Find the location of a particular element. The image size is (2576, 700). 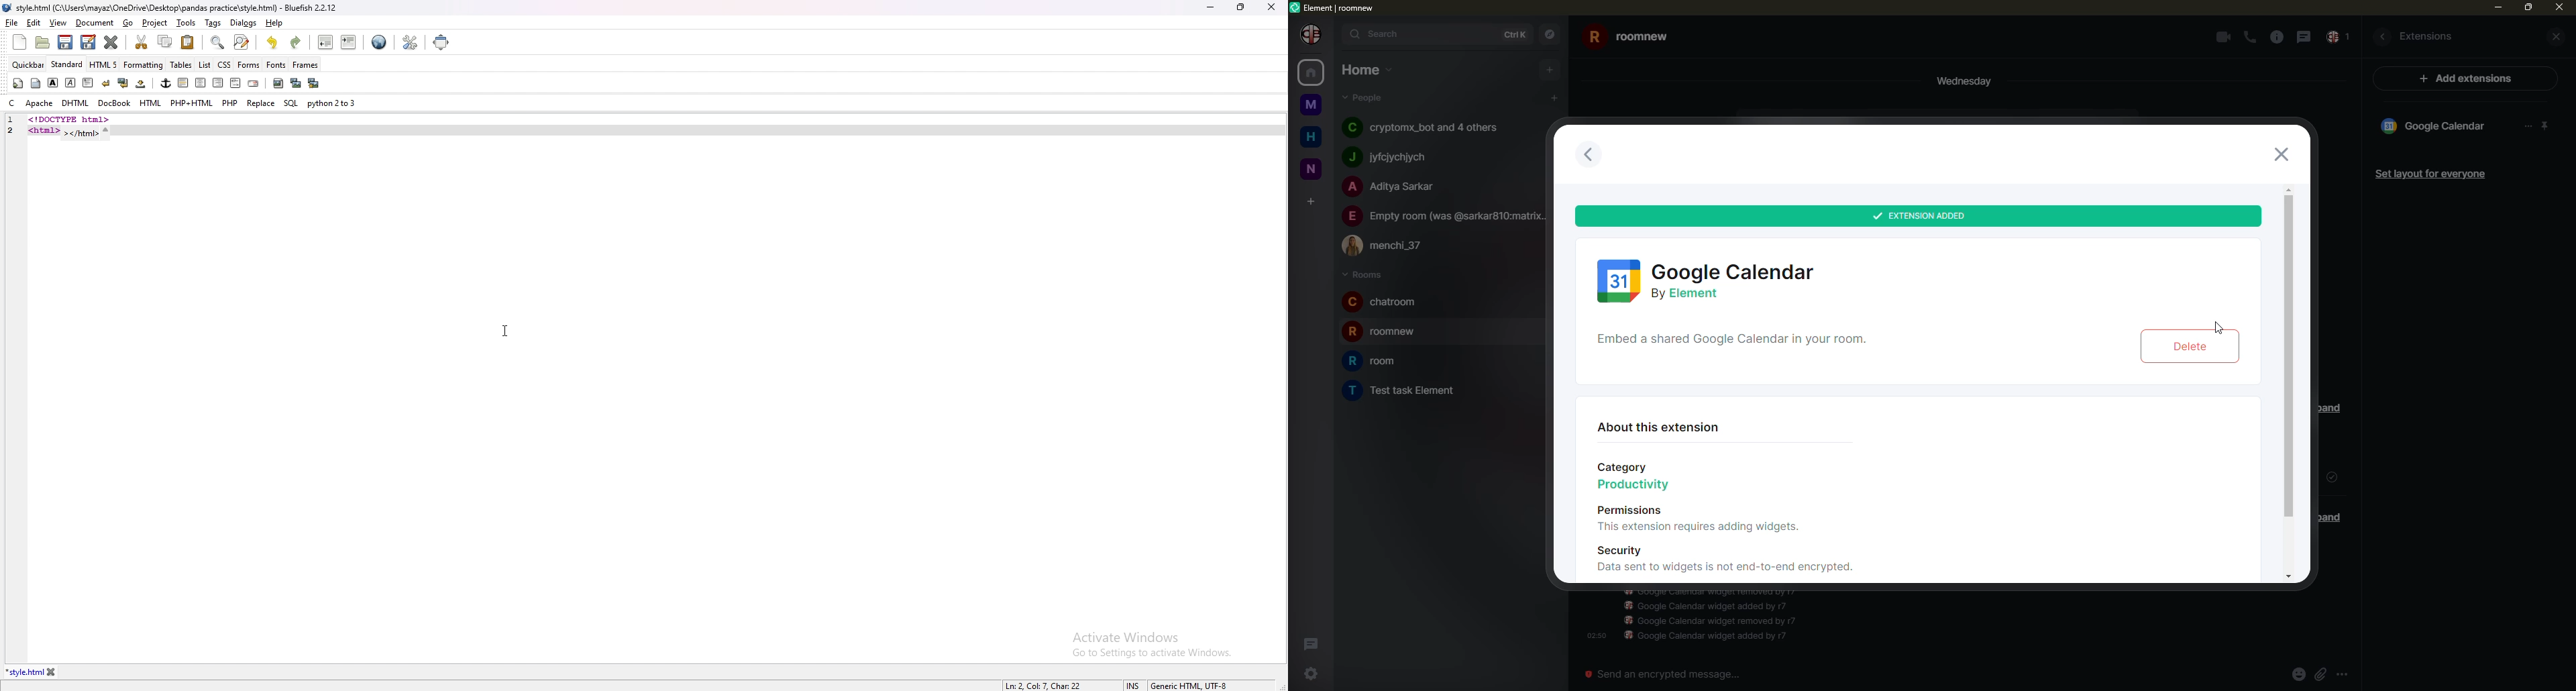

add is located at coordinates (1552, 96).